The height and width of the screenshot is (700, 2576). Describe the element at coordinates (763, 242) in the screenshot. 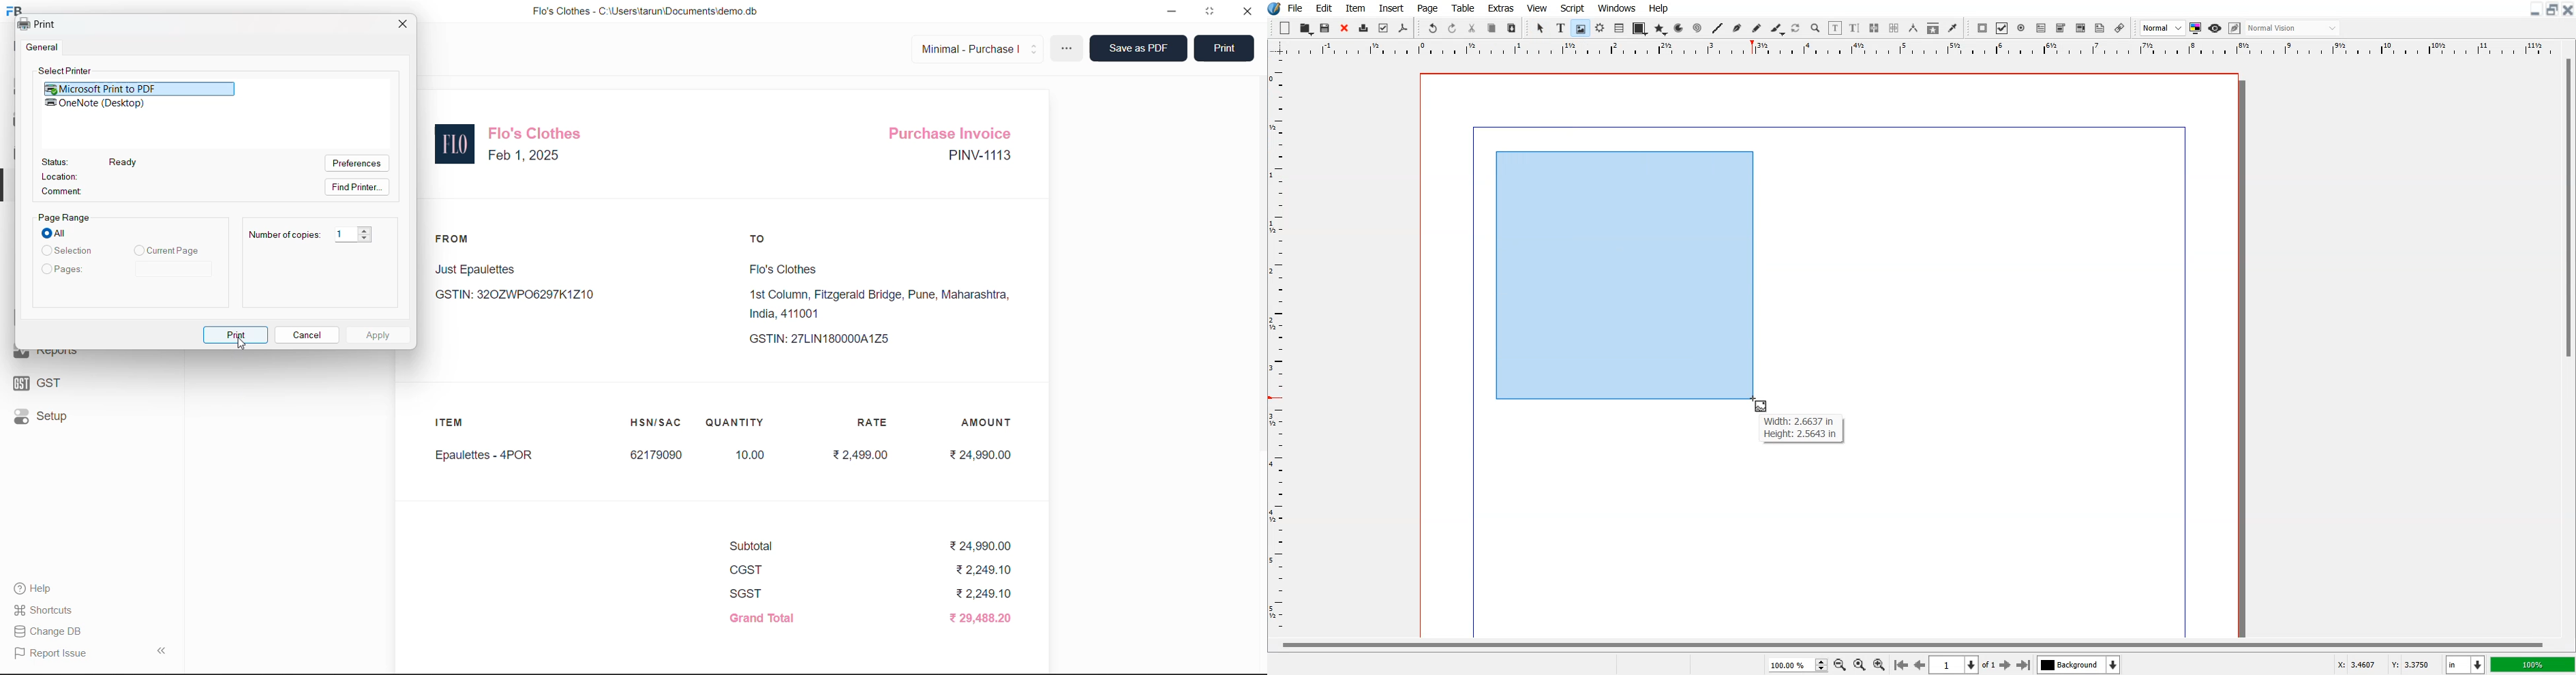

I see `TO` at that location.